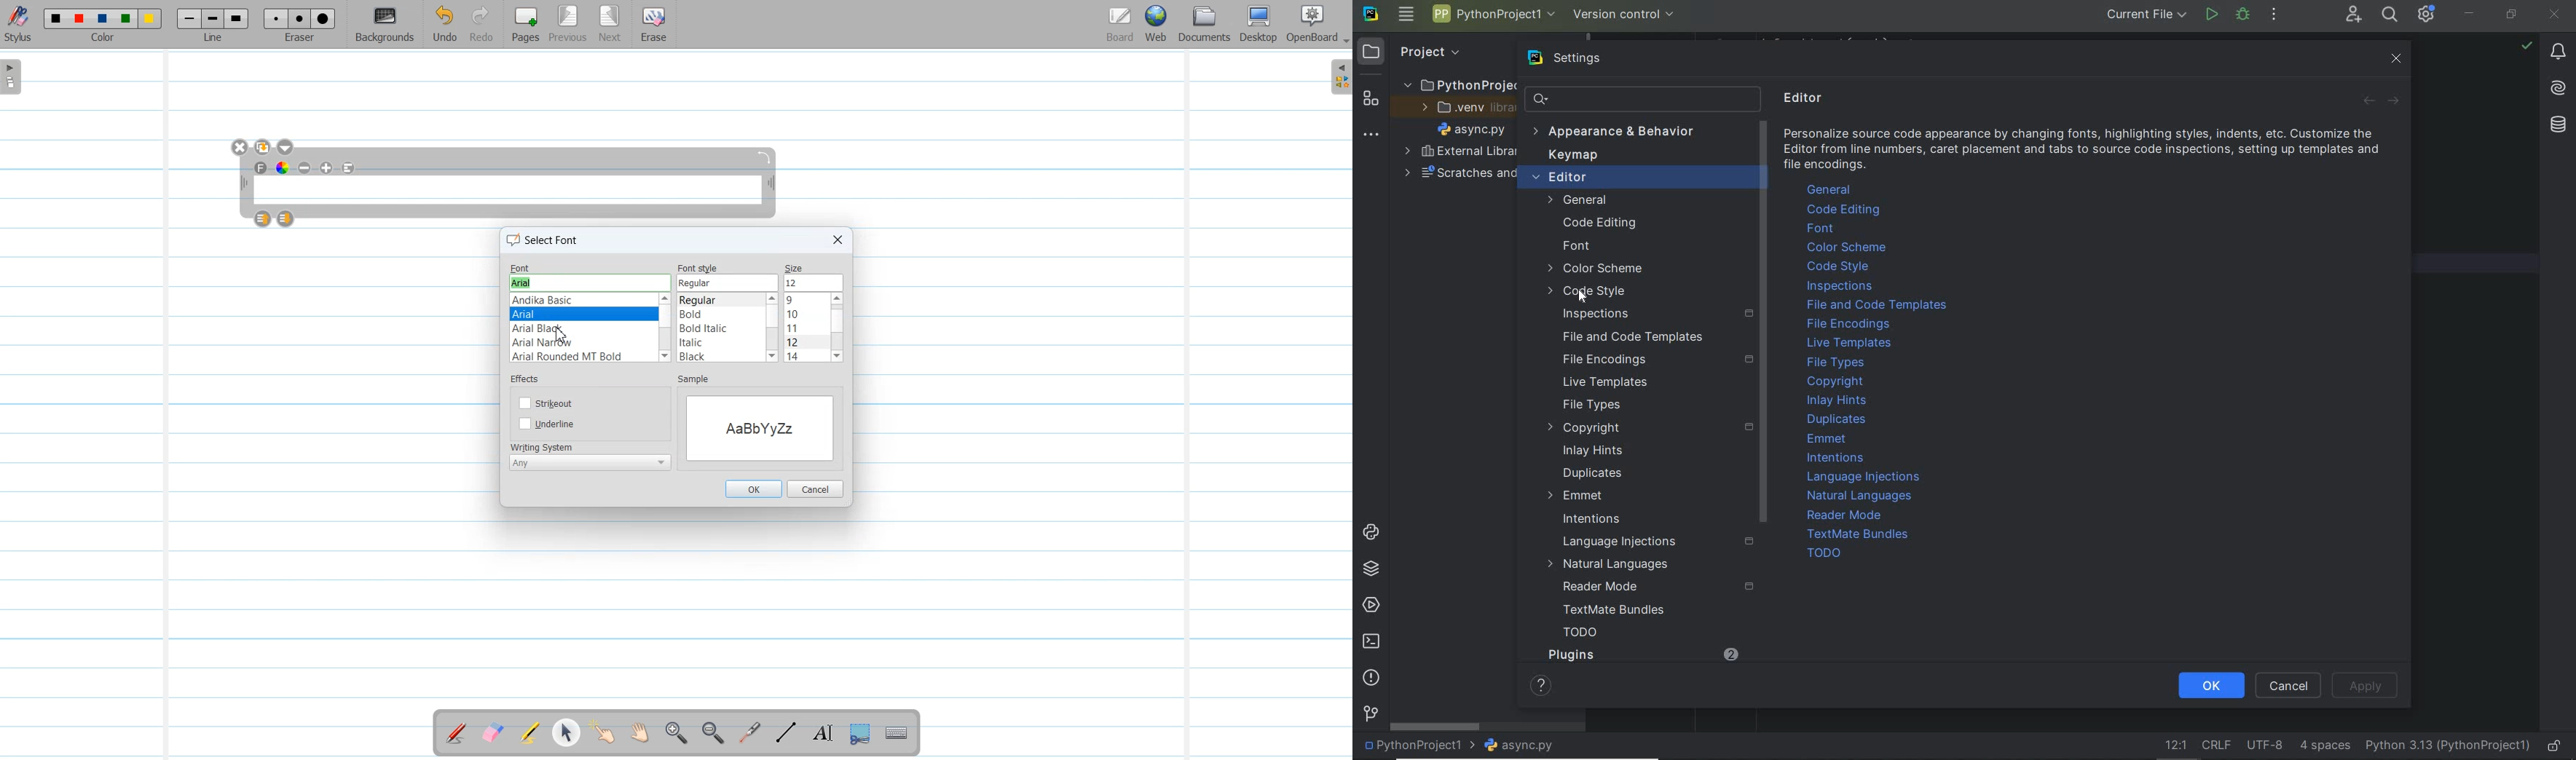  I want to click on Intentions, so click(1592, 520).